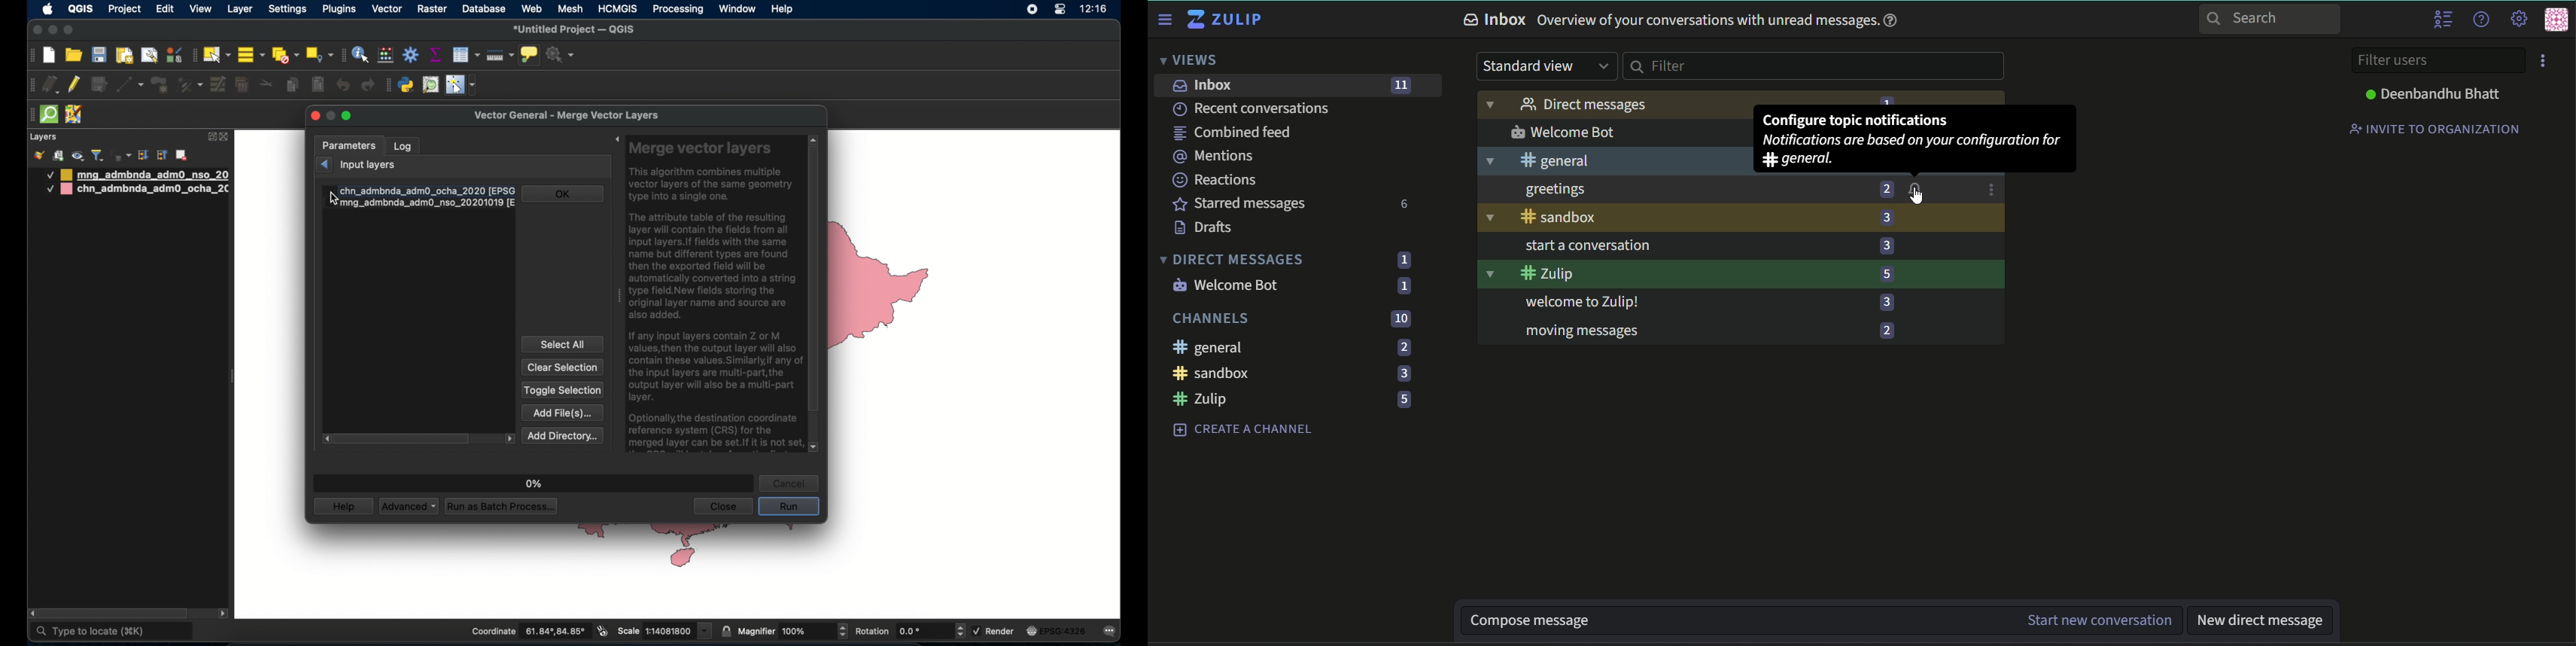 Image resolution: width=2576 pixels, height=672 pixels. I want to click on number, so click(1885, 218).